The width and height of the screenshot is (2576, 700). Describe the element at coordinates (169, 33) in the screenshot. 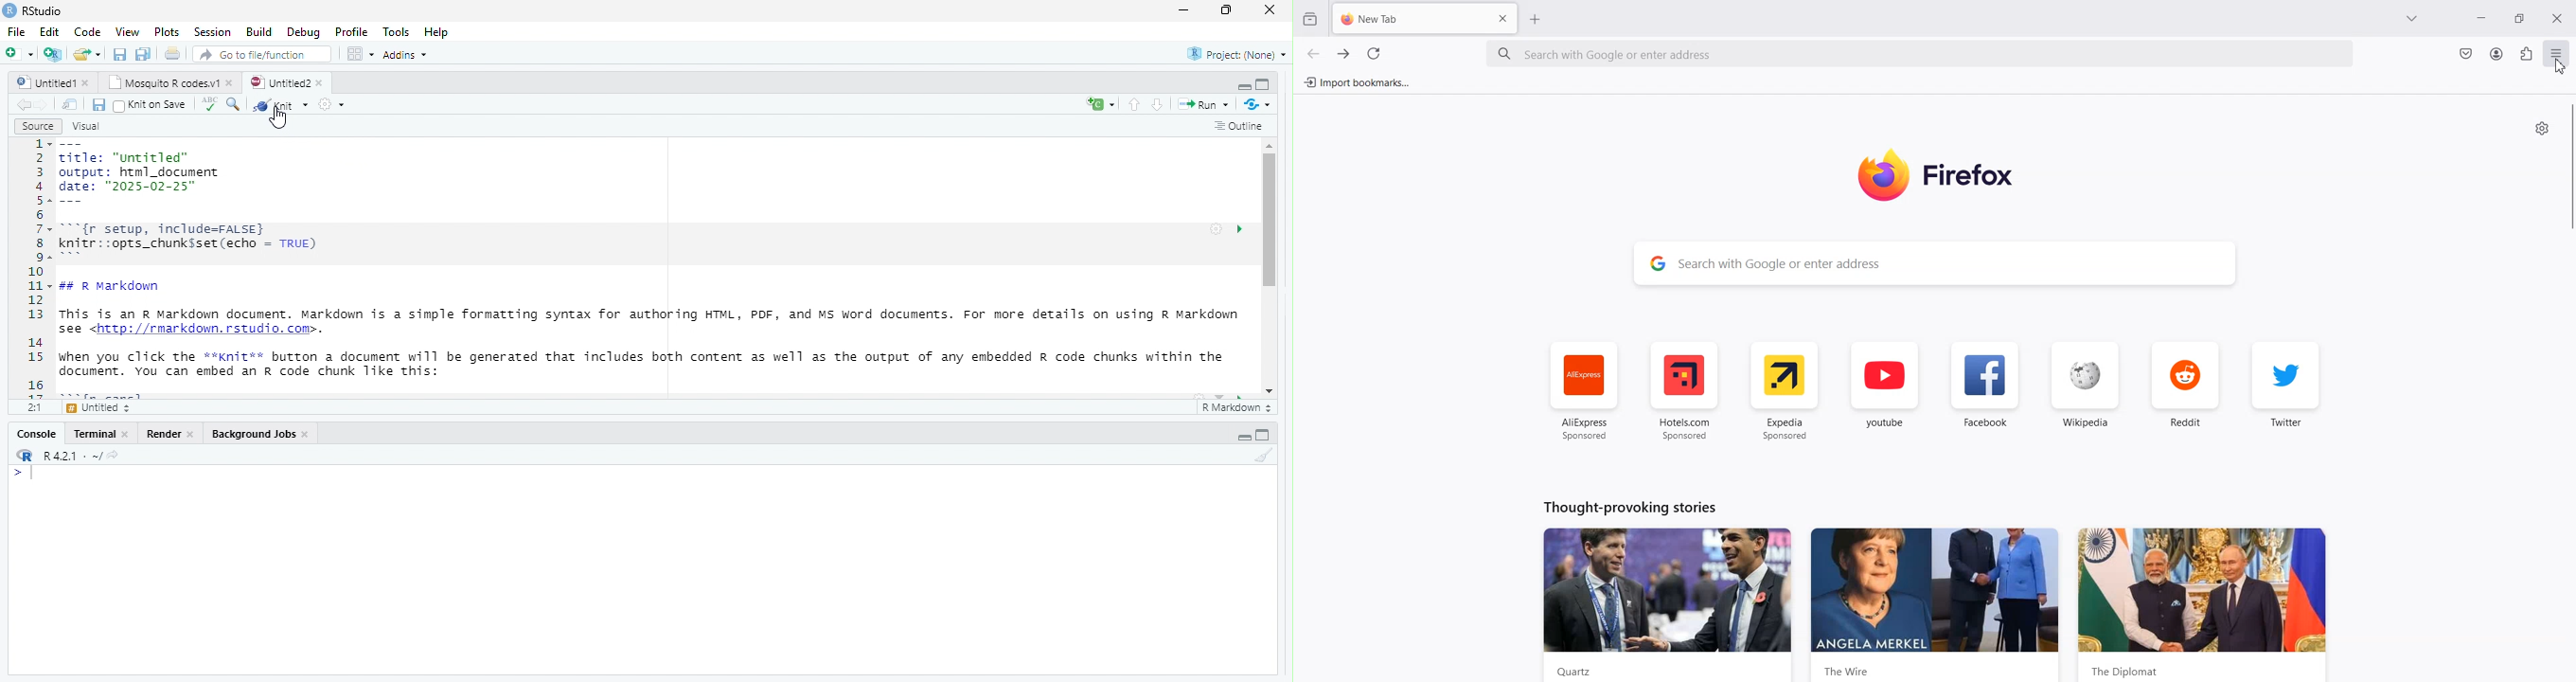

I see `Plots` at that location.